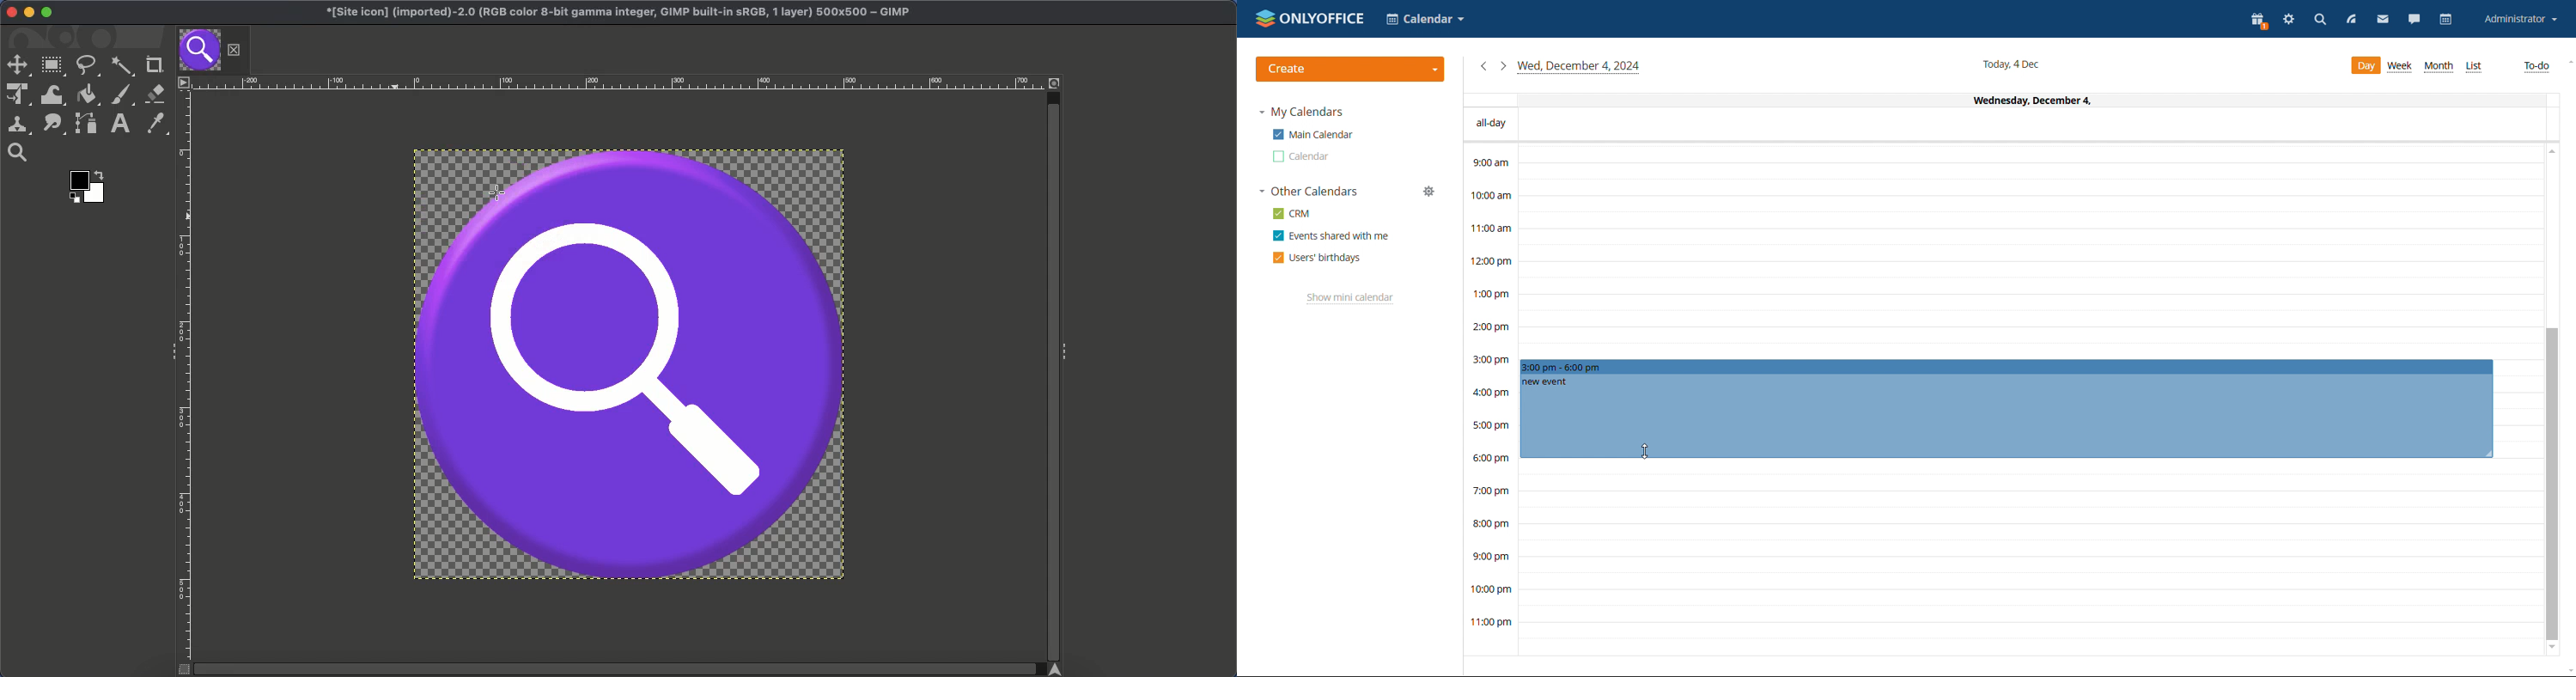  I want to click on GIMP project, so click(622, 11).